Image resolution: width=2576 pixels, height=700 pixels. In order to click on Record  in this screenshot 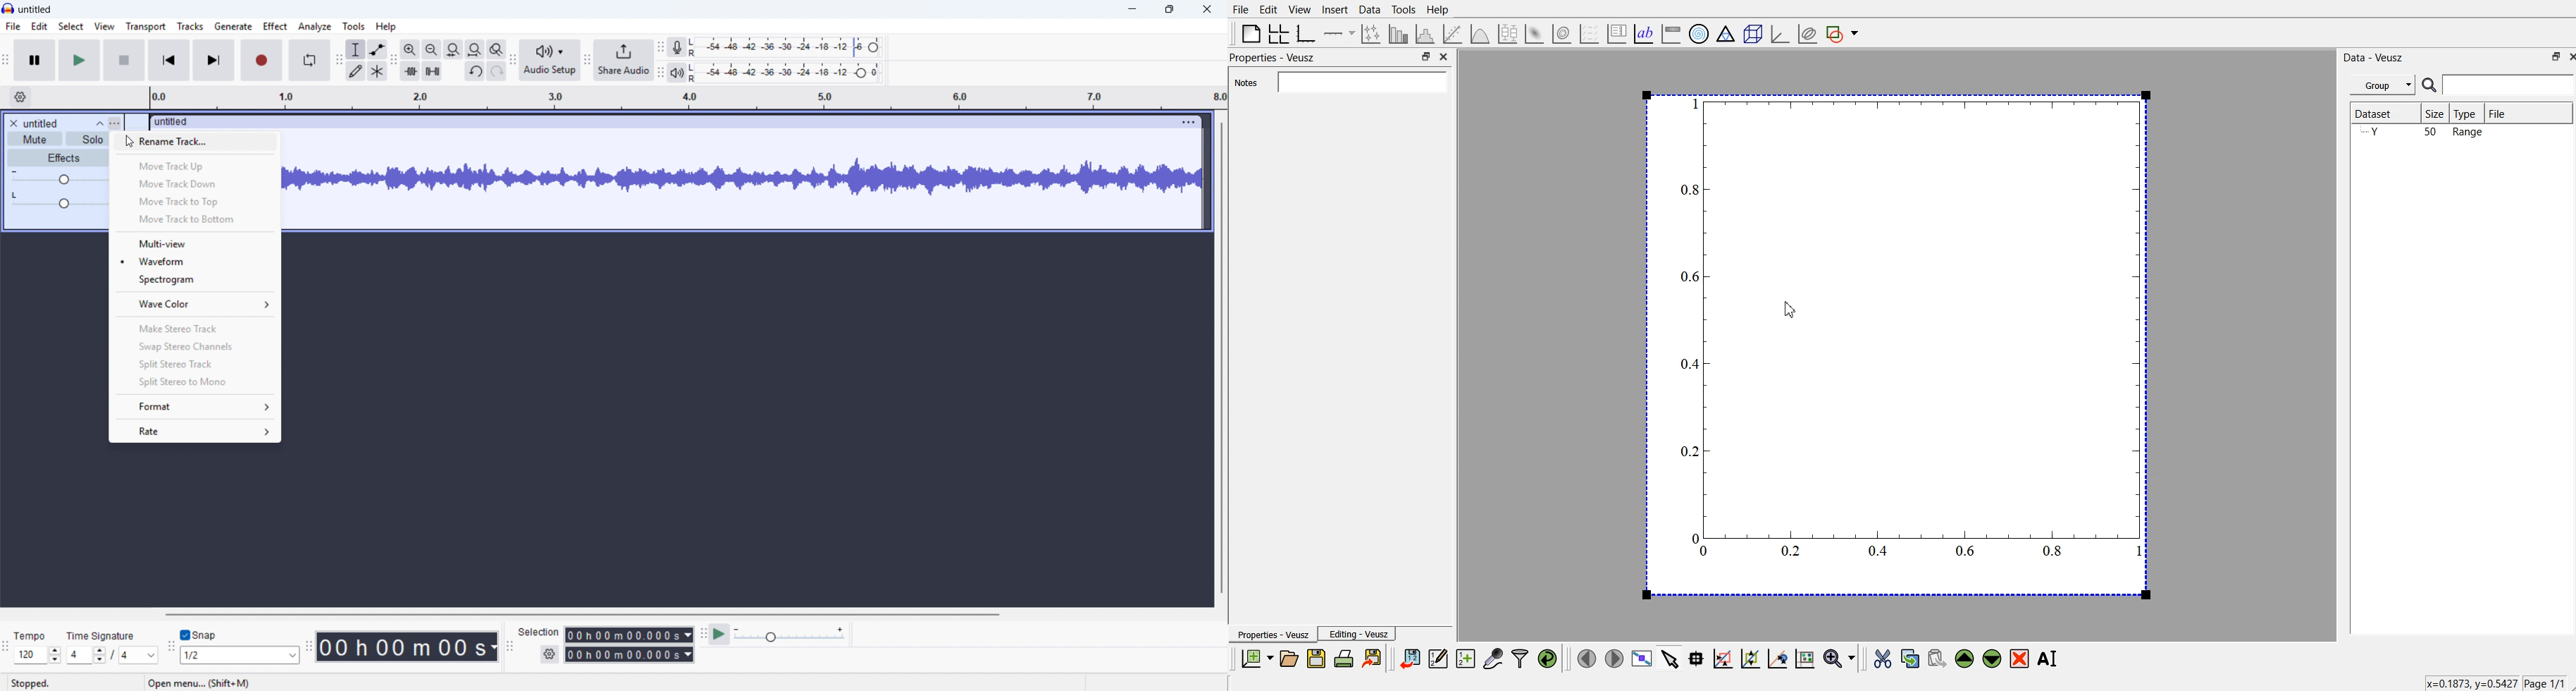, I will do `click(261, 60)`.